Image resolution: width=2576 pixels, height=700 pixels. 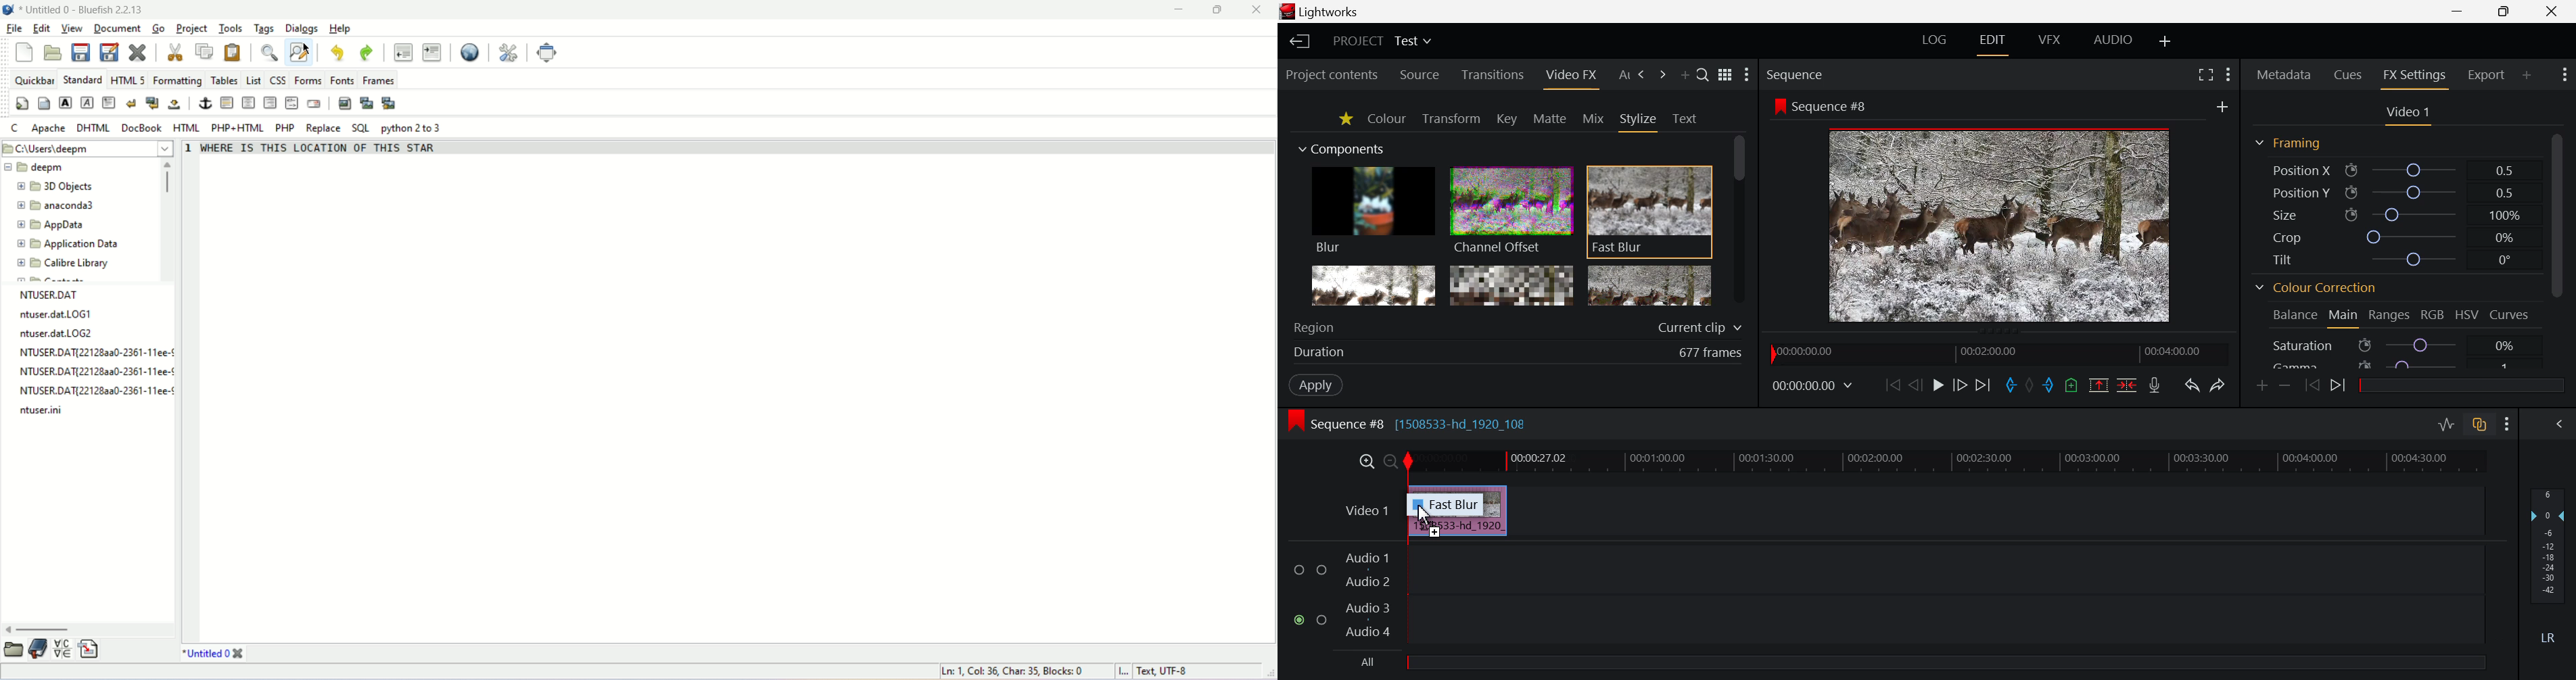 I want to click on paste, so click(x=233, y=53).